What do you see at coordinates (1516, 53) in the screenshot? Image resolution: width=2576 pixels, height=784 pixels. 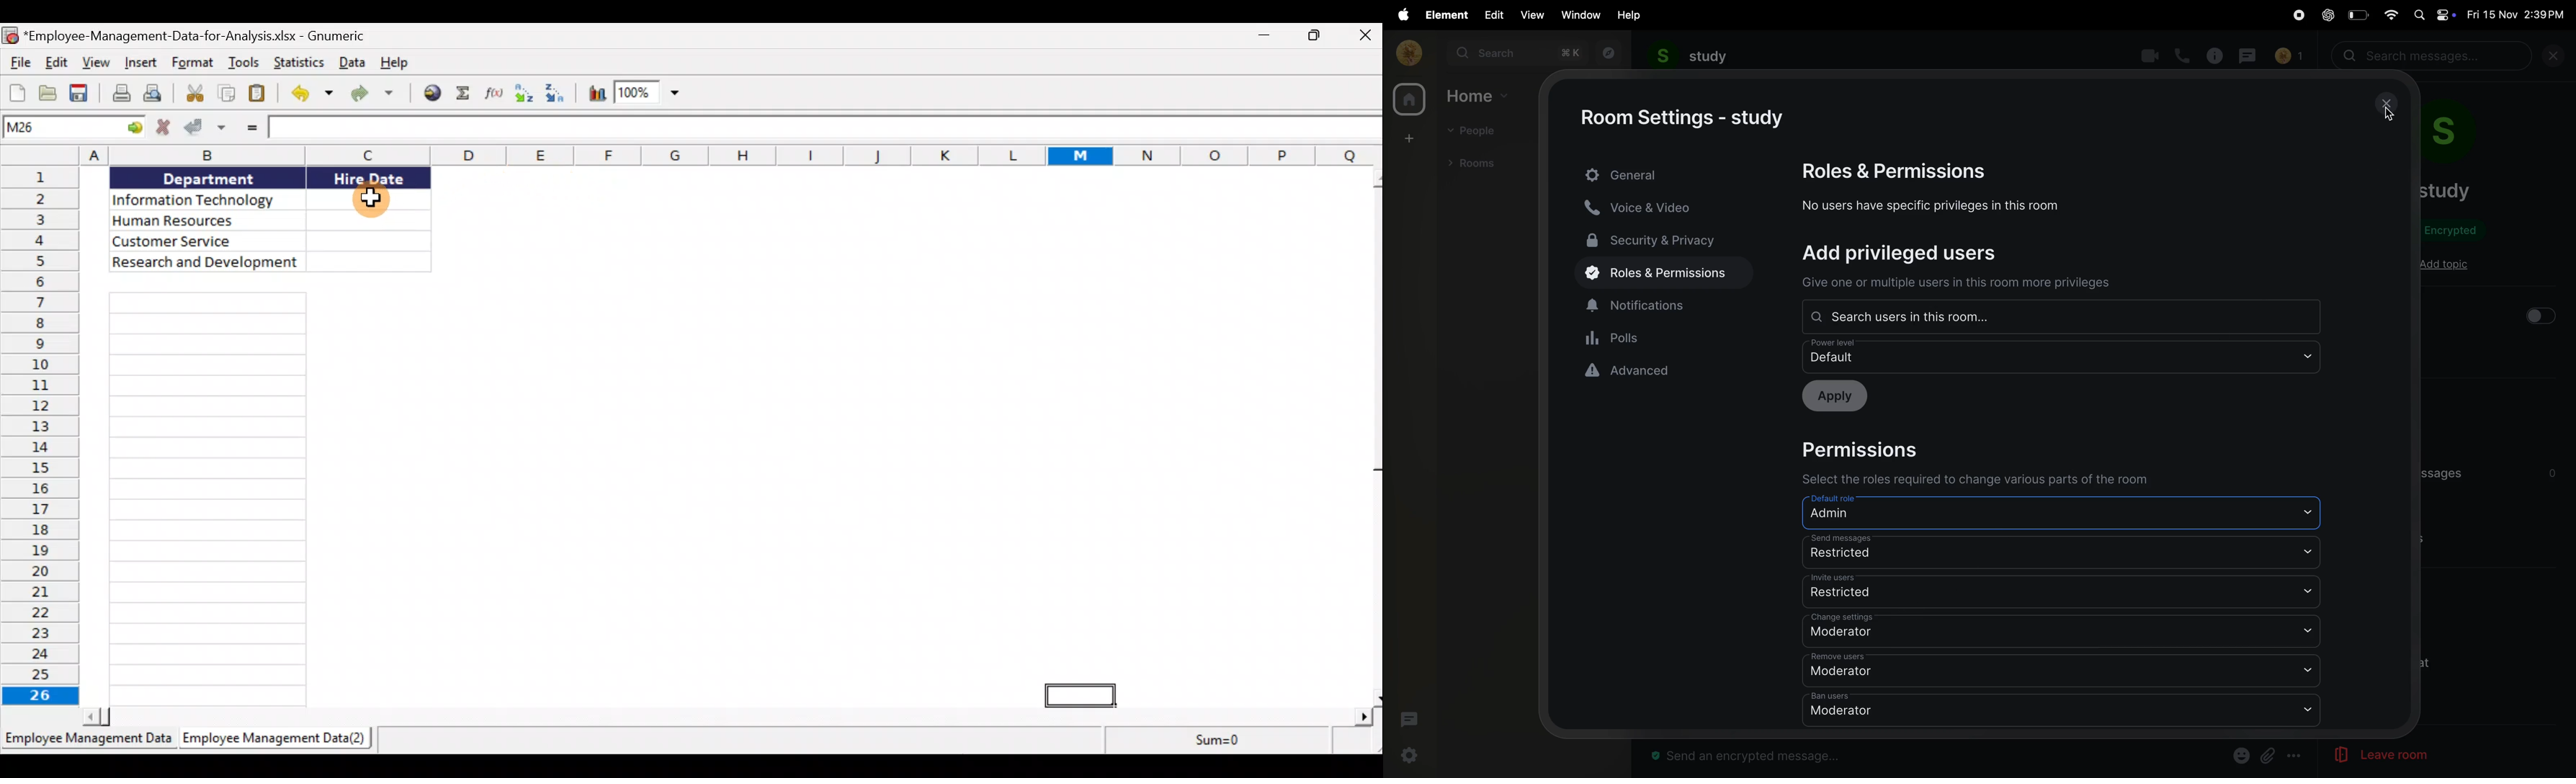 I see `search` at bounding box center [1516, 53].